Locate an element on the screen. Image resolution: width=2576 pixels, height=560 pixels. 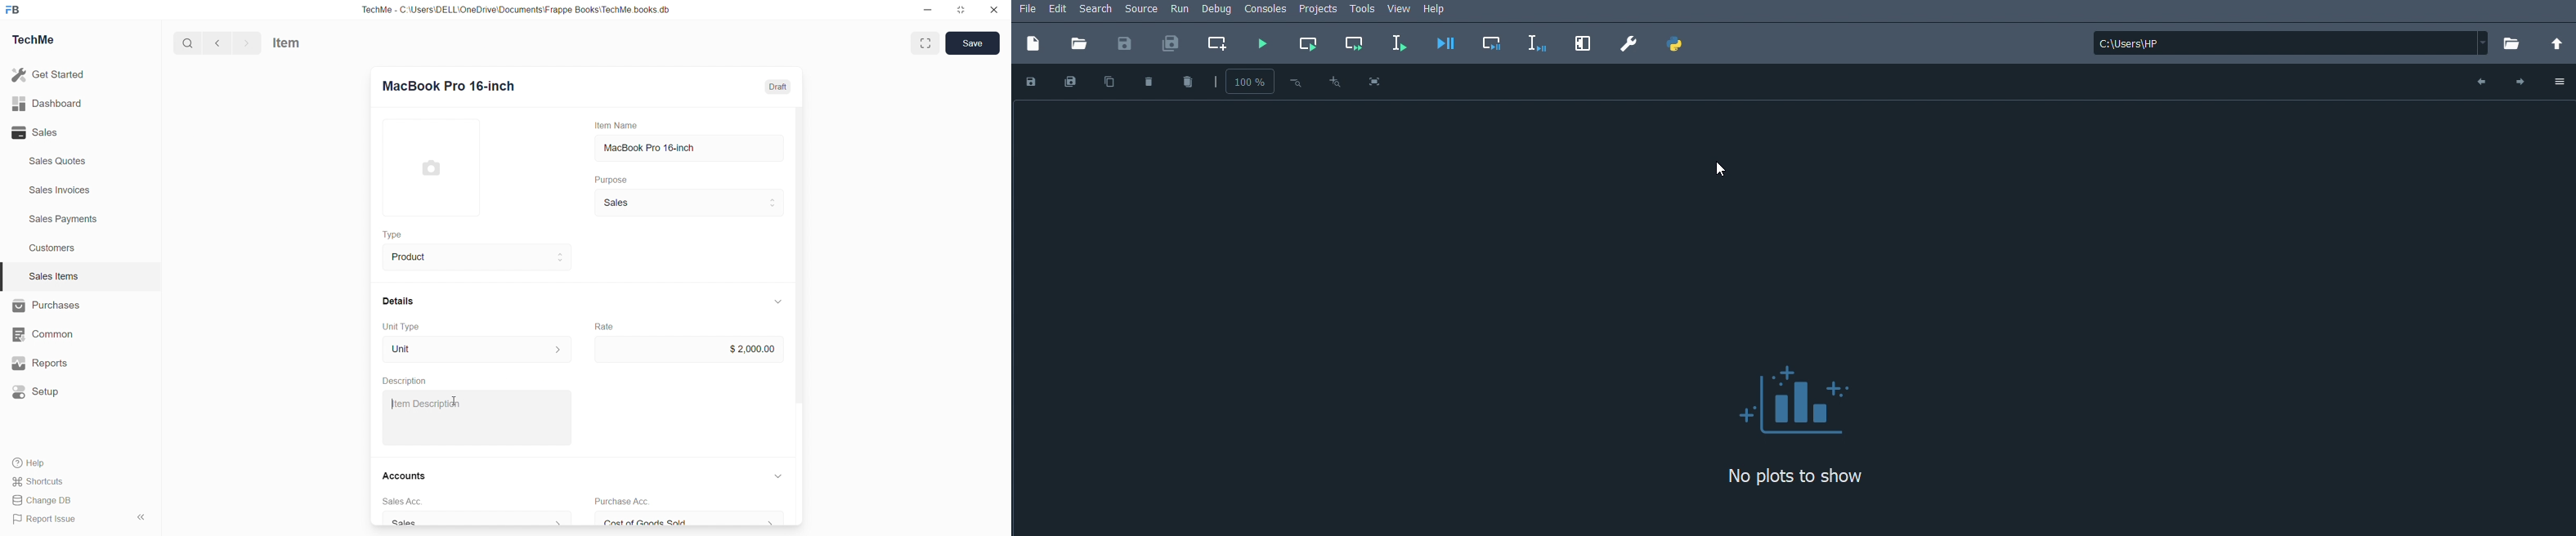
Edit is located at coordinates (1059, 9).